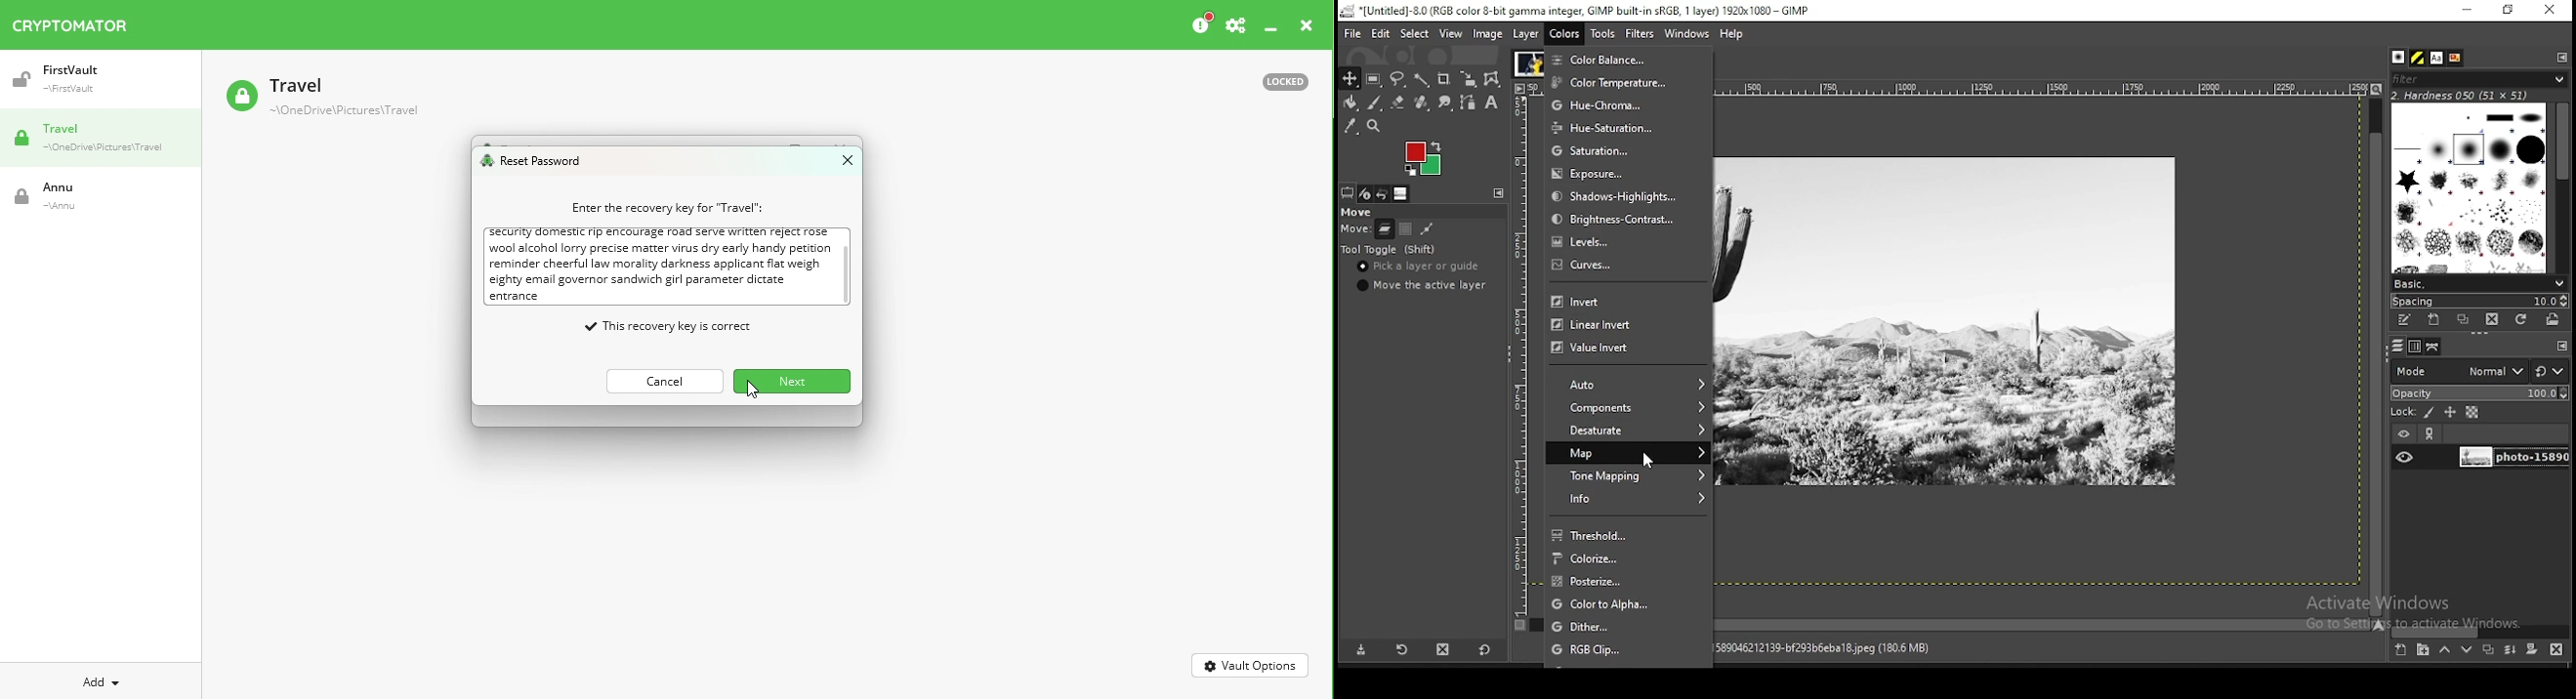  I want to click on switch to other modes, so click(2550, 372).